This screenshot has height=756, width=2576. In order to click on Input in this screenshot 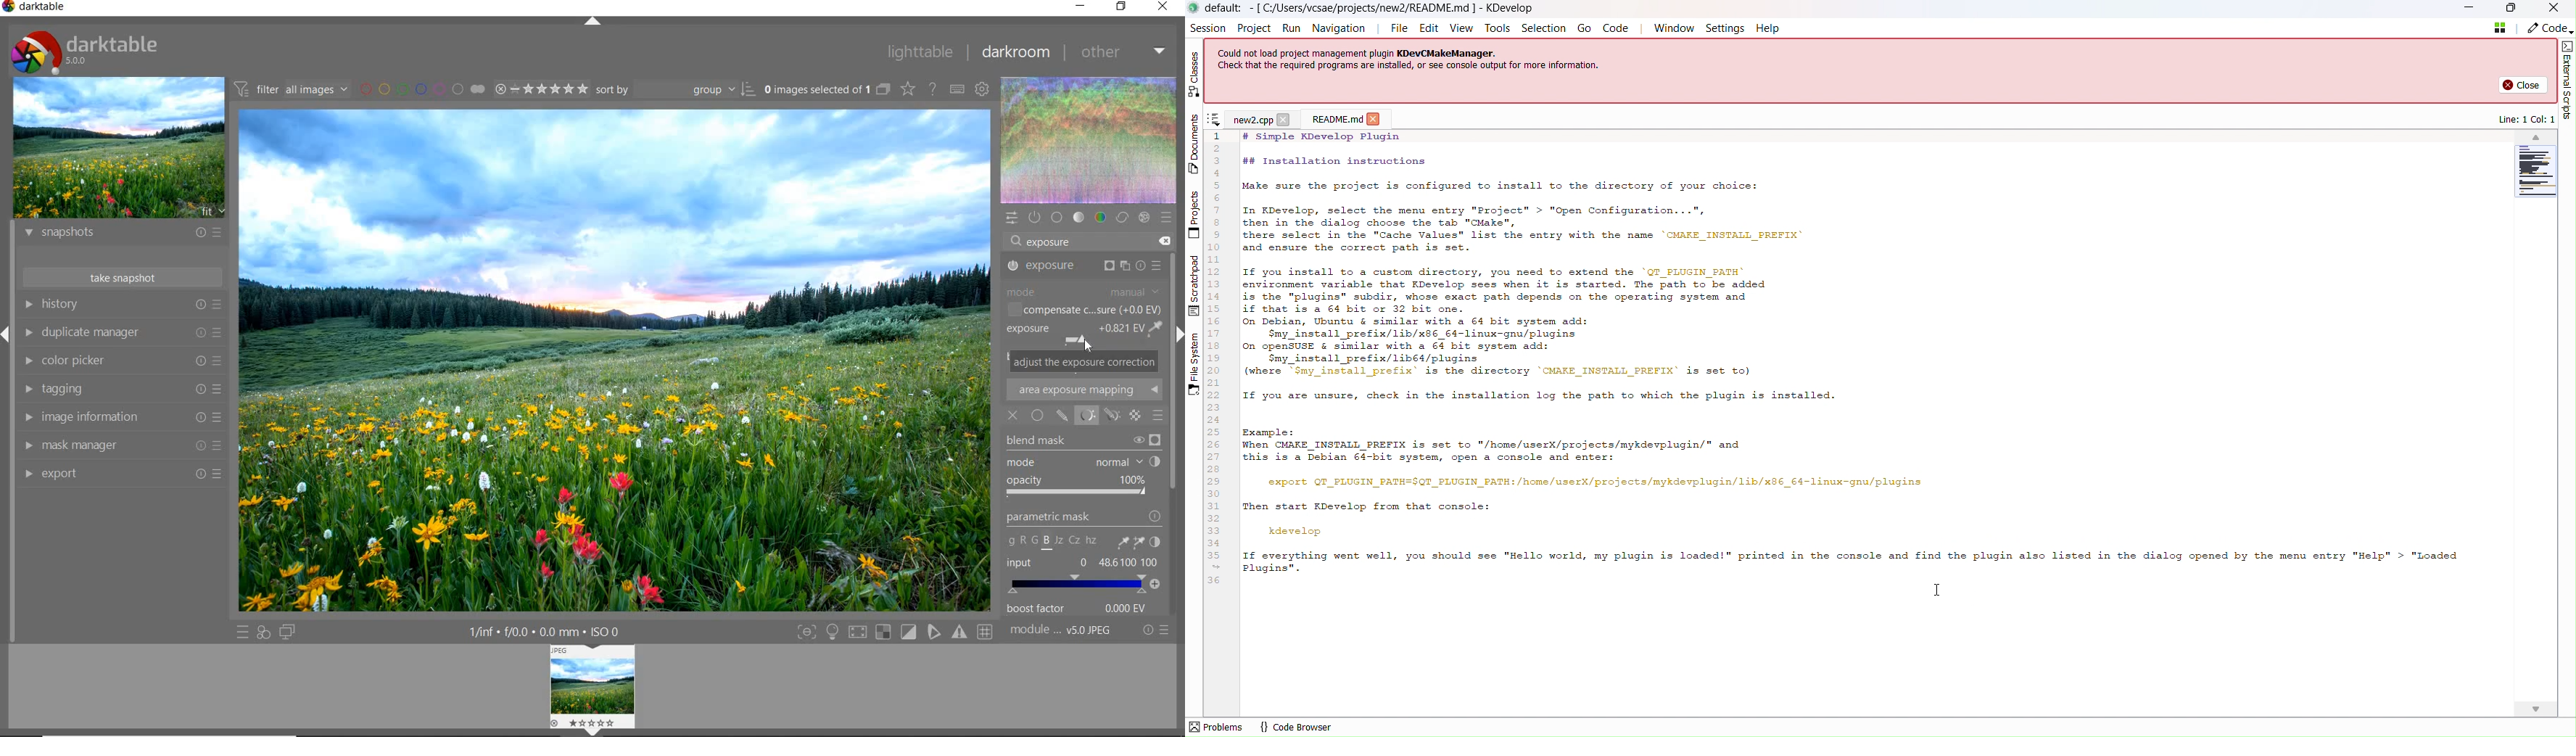, I will do `click(1084, 576)`.